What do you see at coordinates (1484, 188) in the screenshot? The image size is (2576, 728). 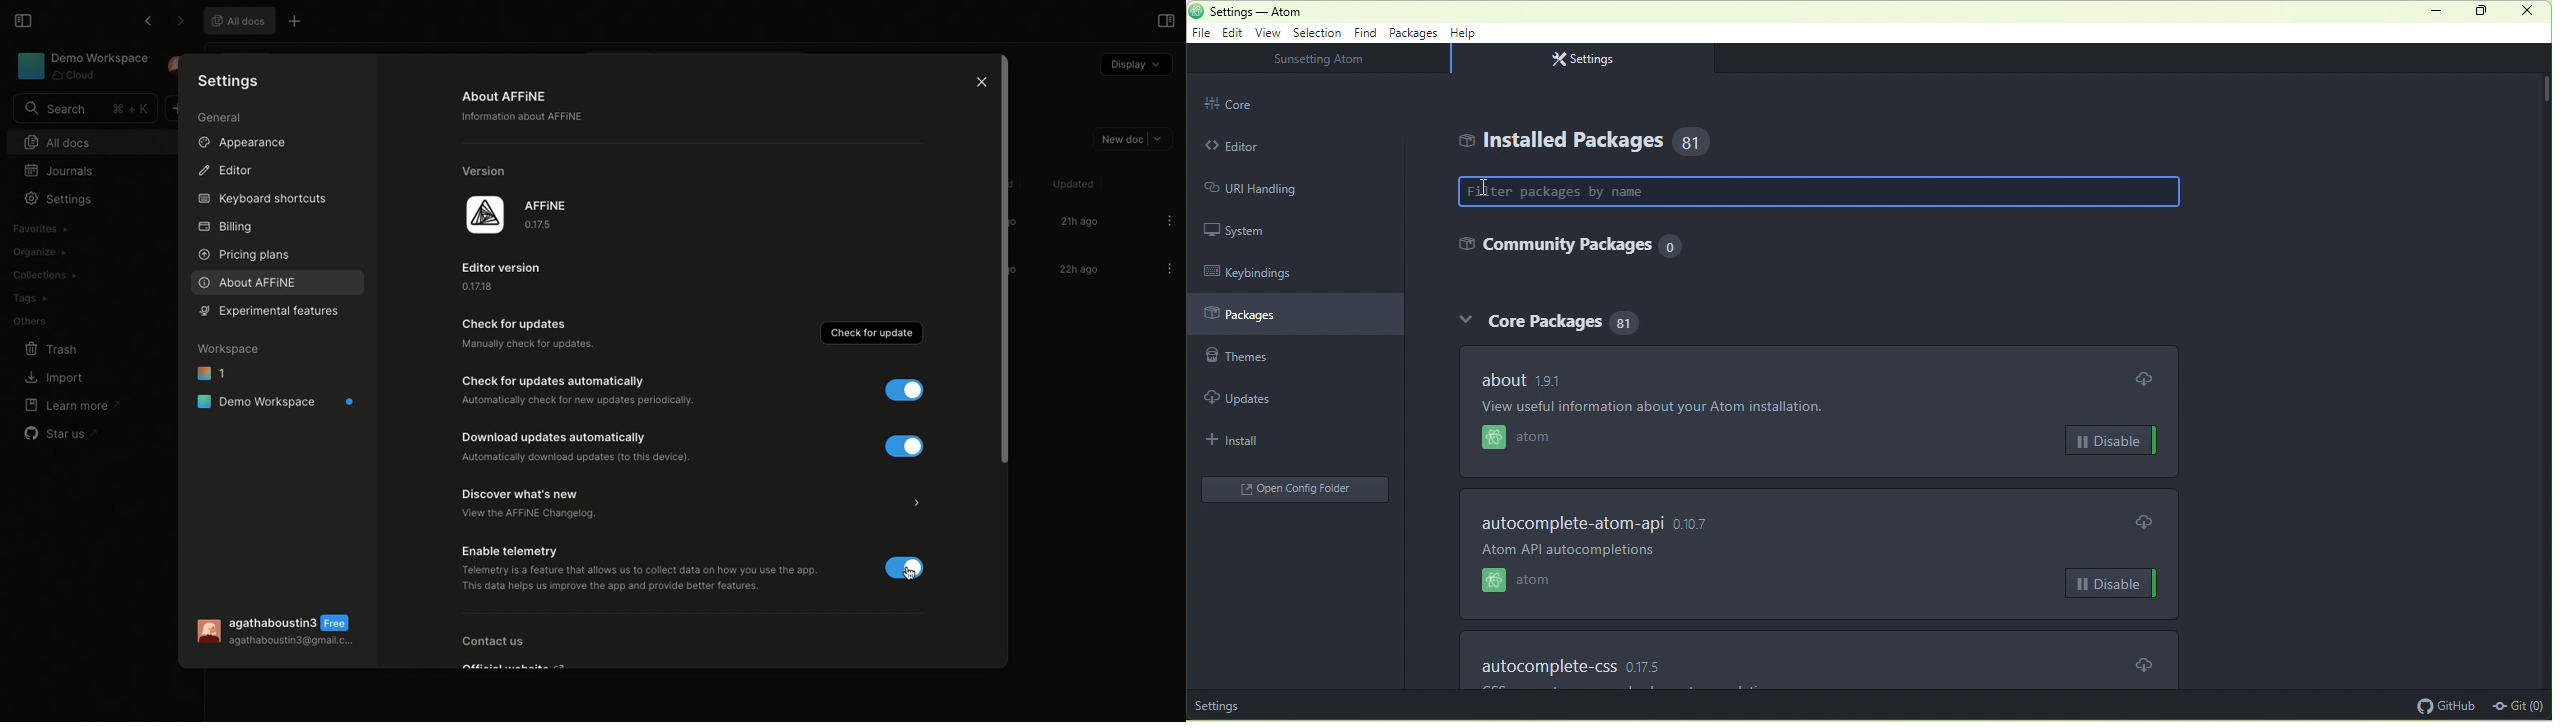 I see `cursor` at bounding box center [1484, 188].